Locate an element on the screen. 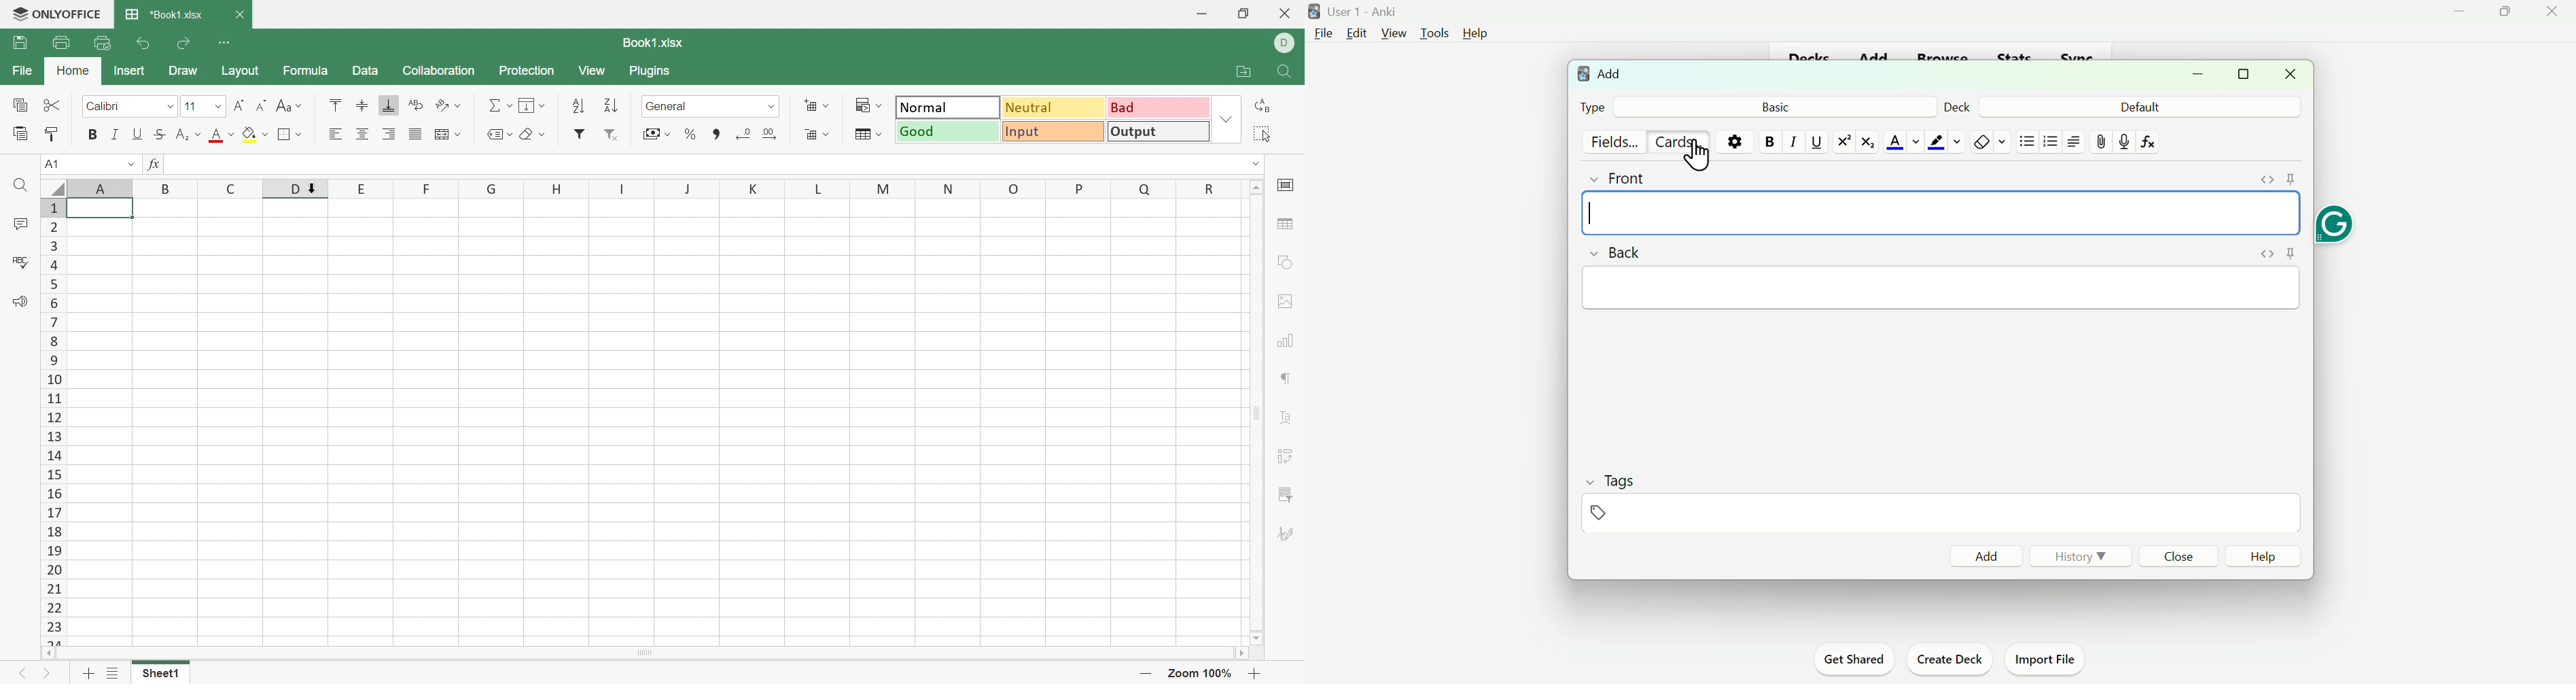  List of sheets is located at coordinates (114, 673).